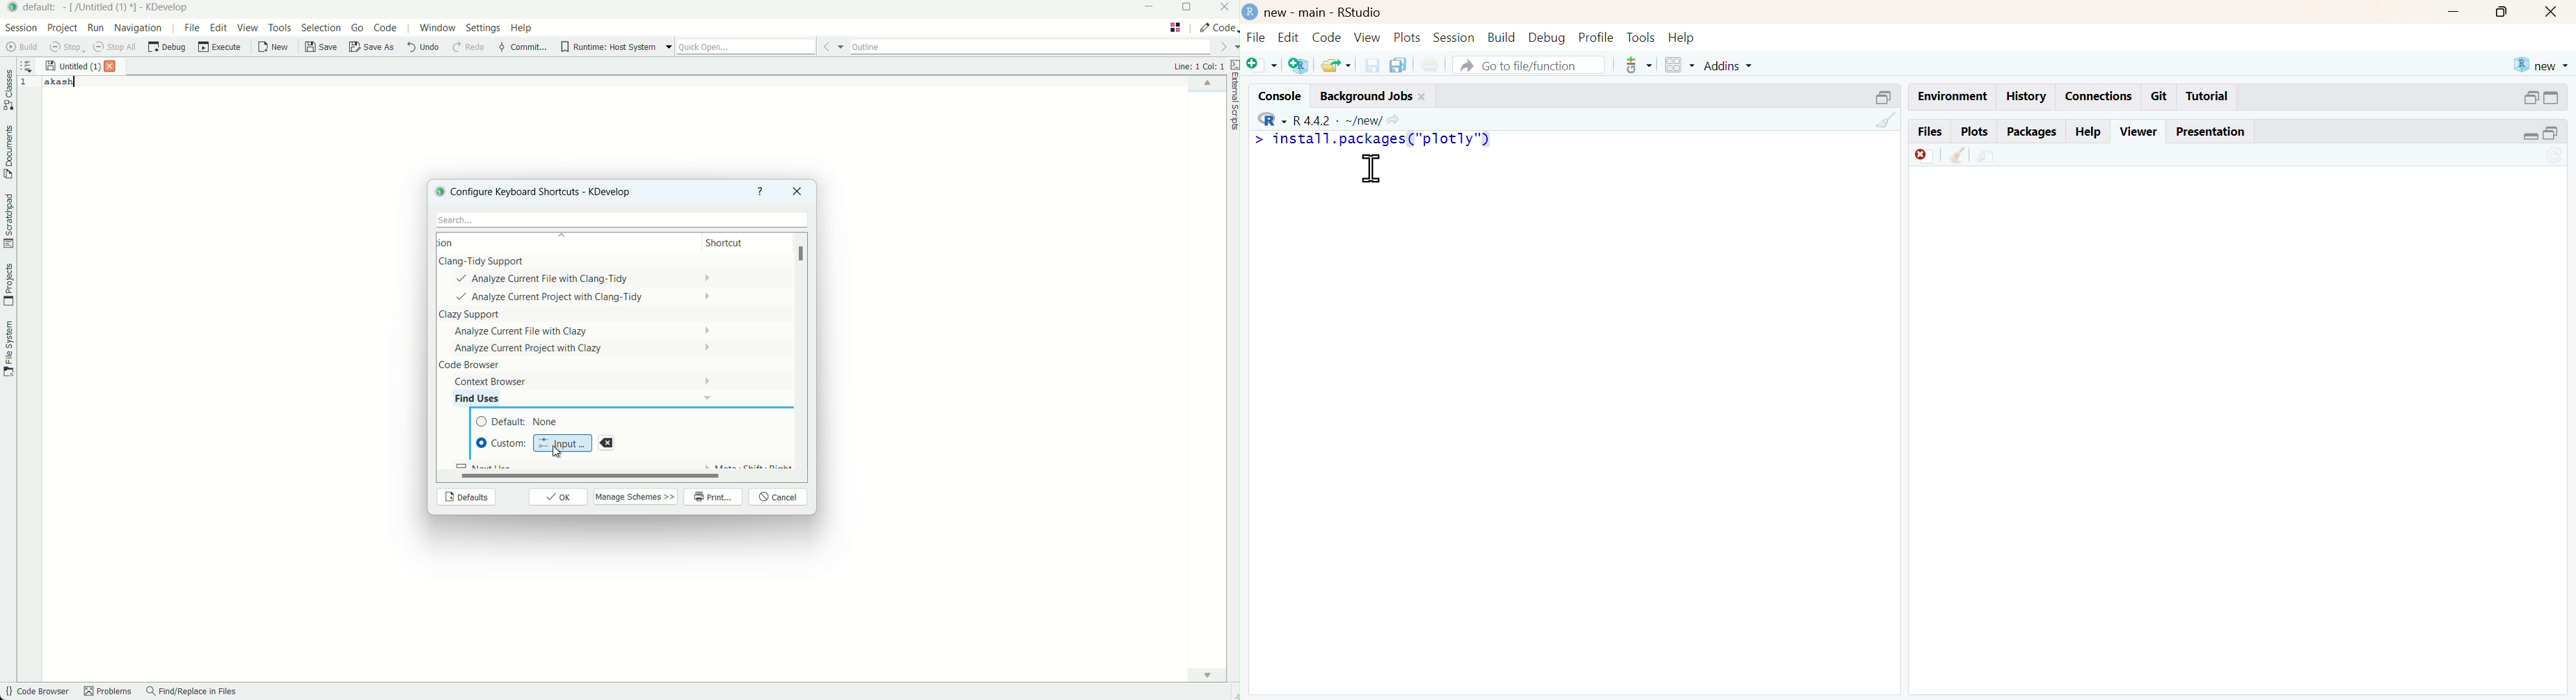 The width and height of the screenshot is (2576, 700). Describe the element at coordinates (1254, 37) in the screenshot. I see `file` at that location.